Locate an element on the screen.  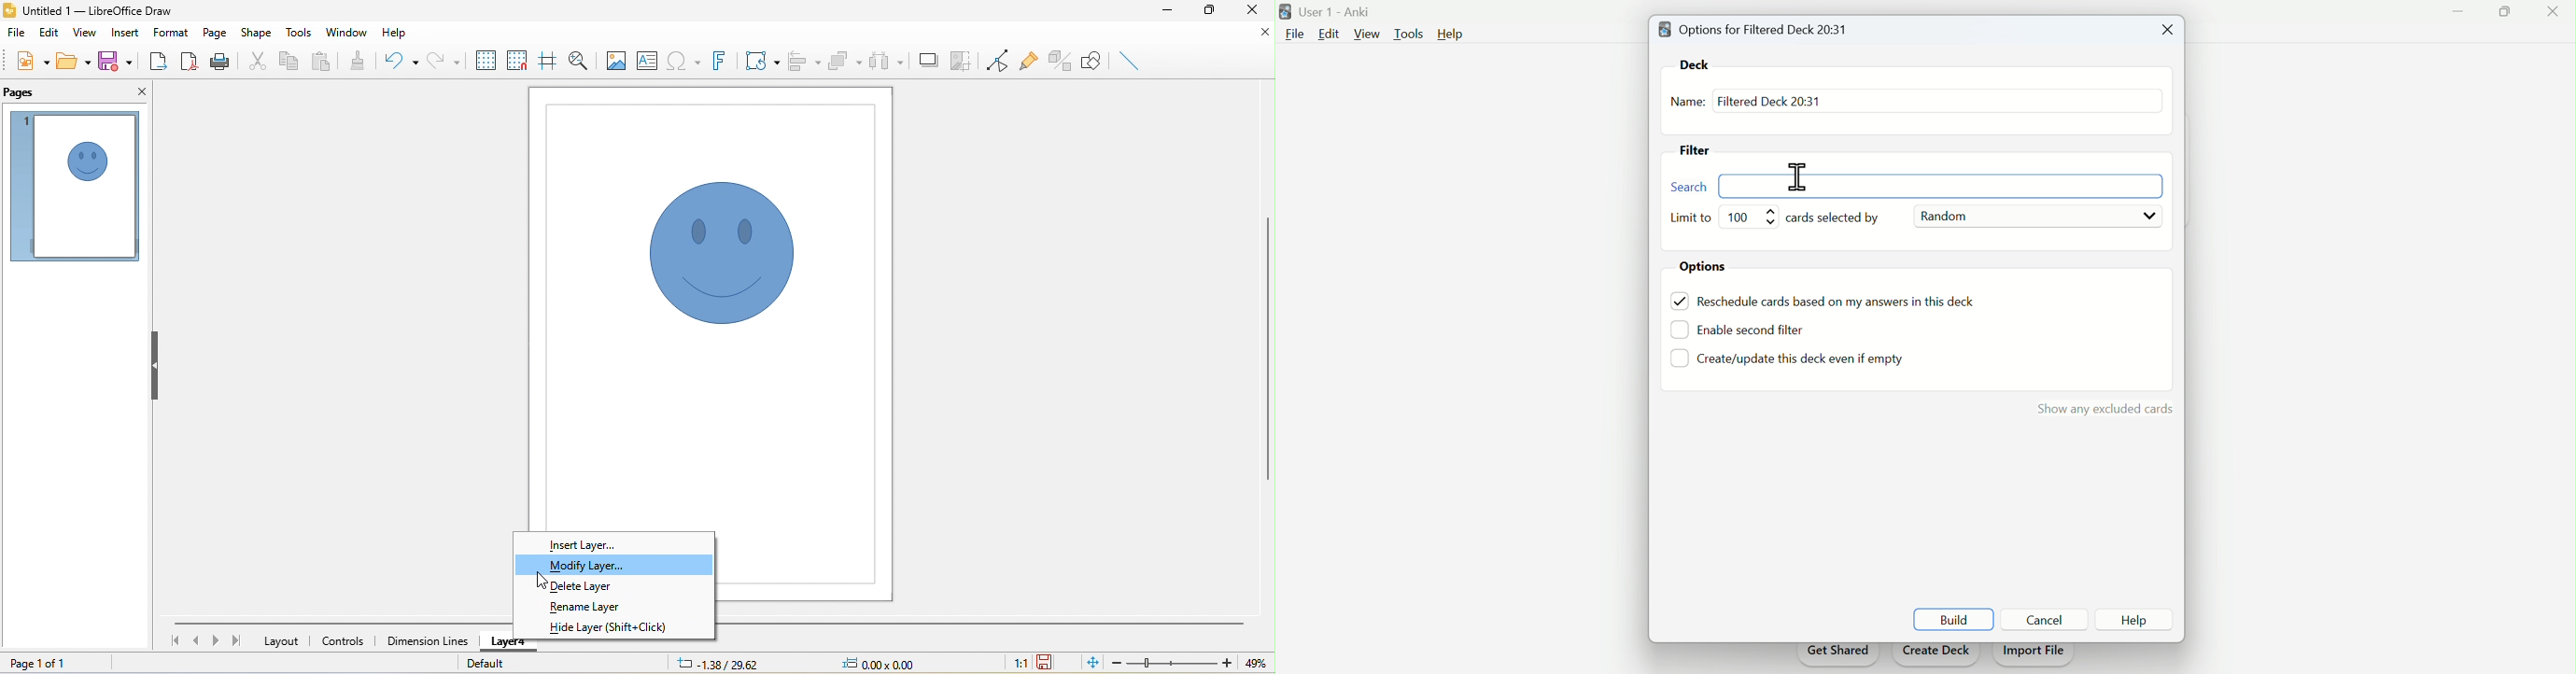
default is located at coordinates (491, 663).